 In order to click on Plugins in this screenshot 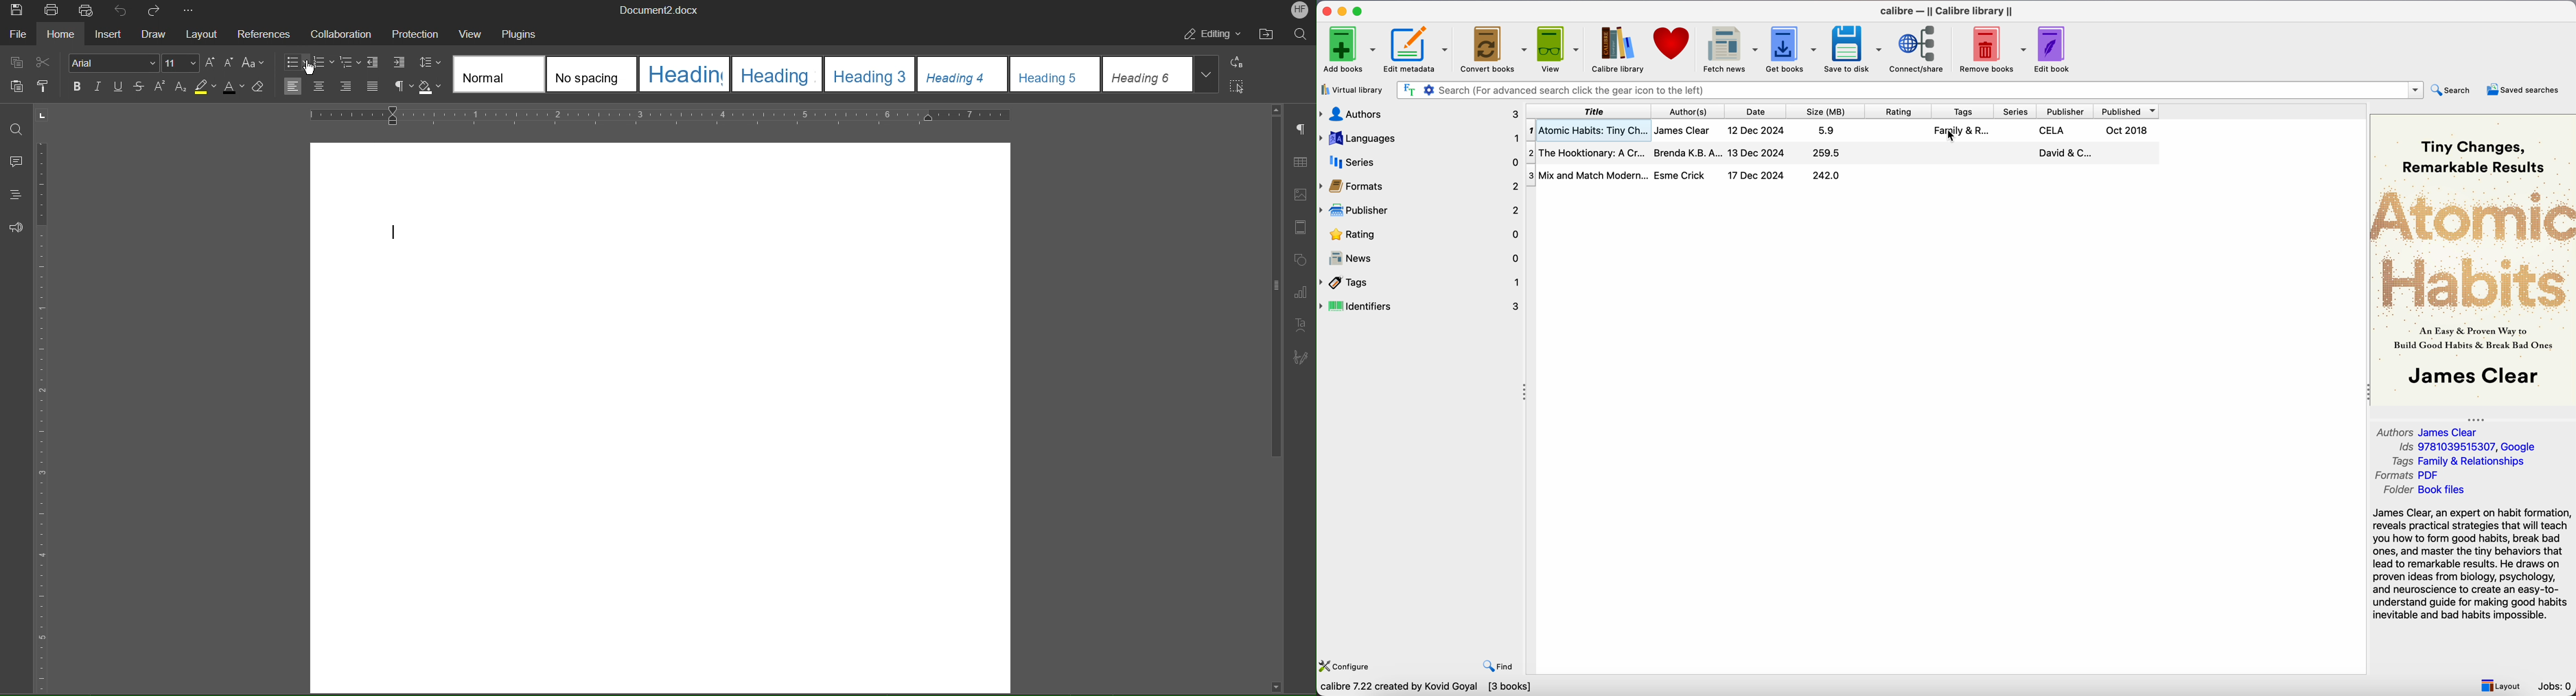, I will do `click(524, 34)`.